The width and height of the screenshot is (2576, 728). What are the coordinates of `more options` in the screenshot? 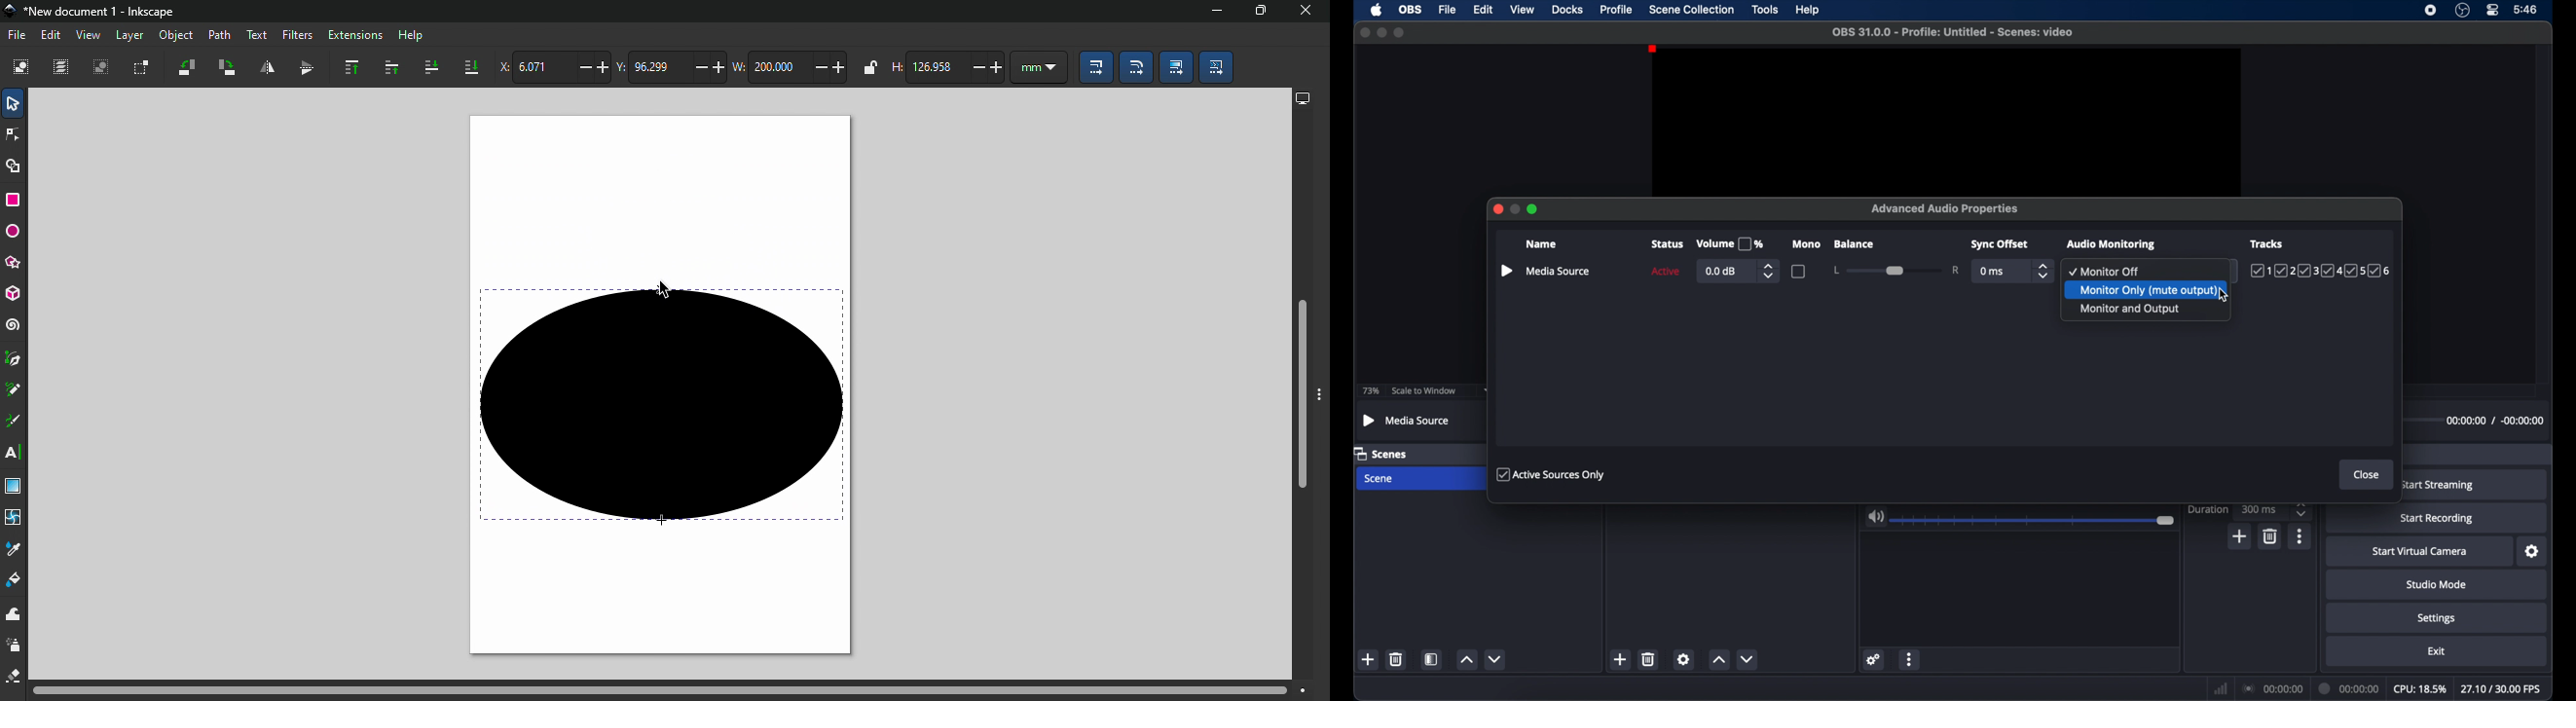 It's located at (2300, 536).